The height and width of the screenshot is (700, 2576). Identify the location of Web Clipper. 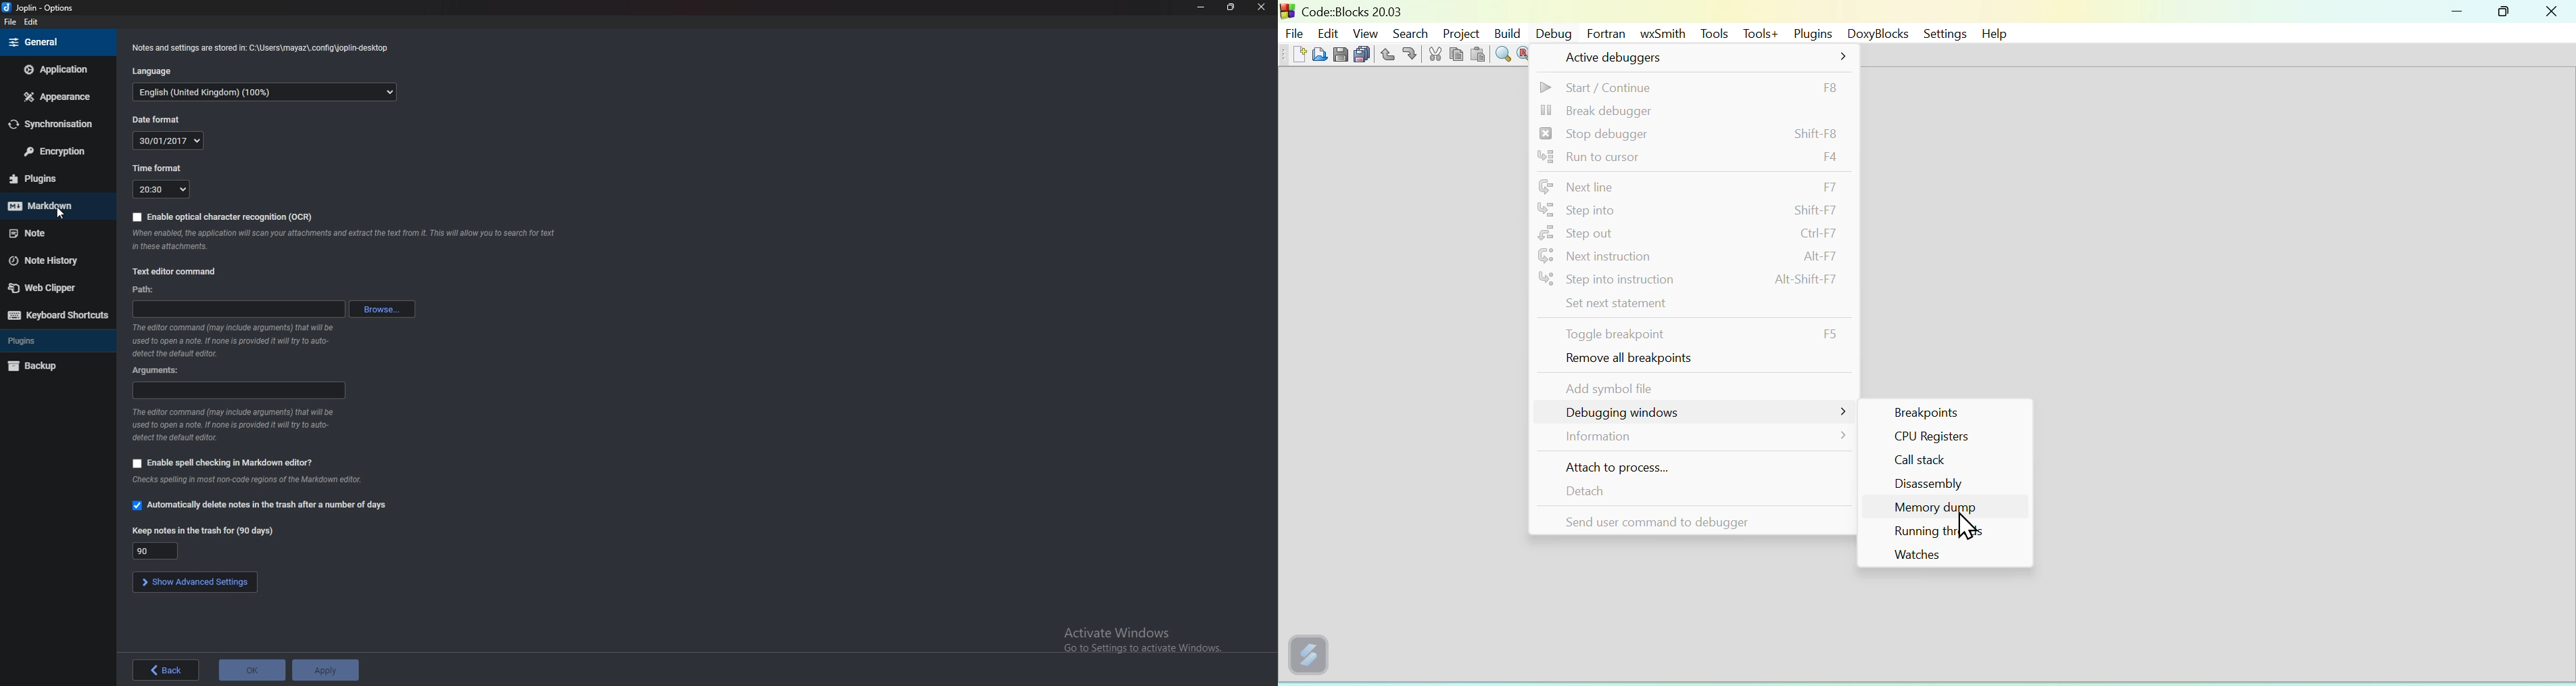
(56, 286).